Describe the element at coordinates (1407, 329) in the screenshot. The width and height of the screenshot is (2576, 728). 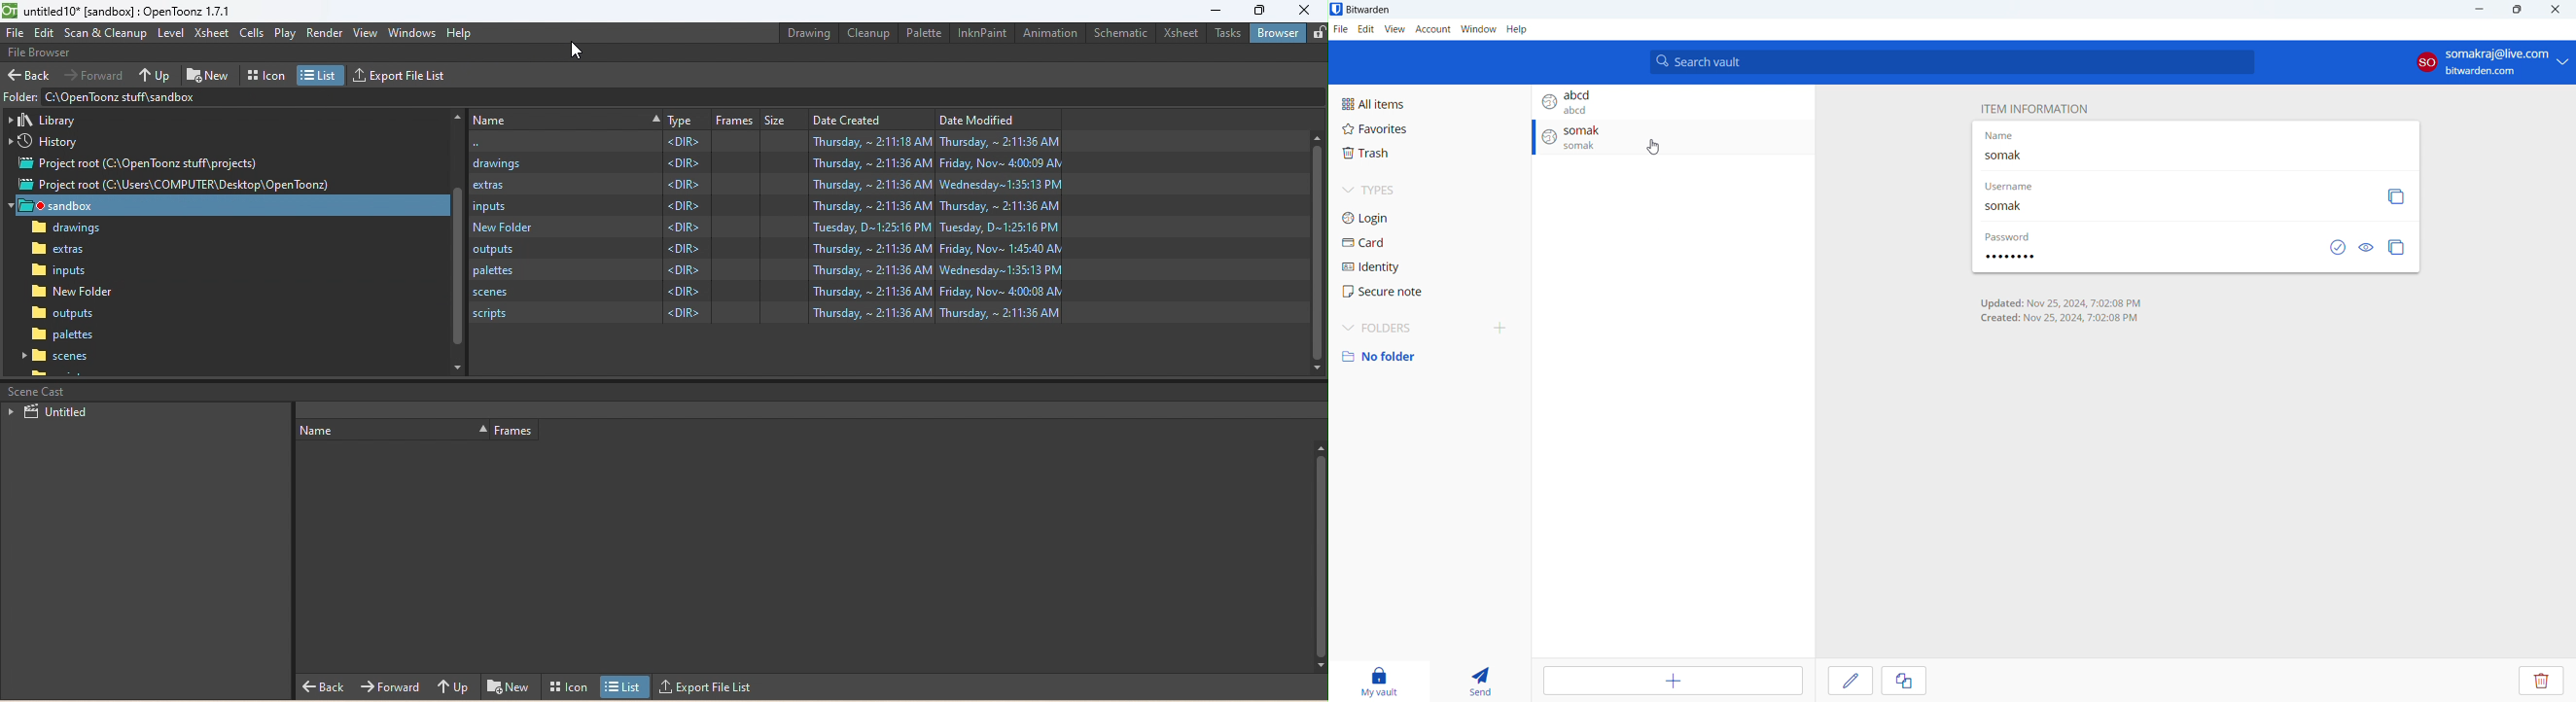
I see `folders` at that location.